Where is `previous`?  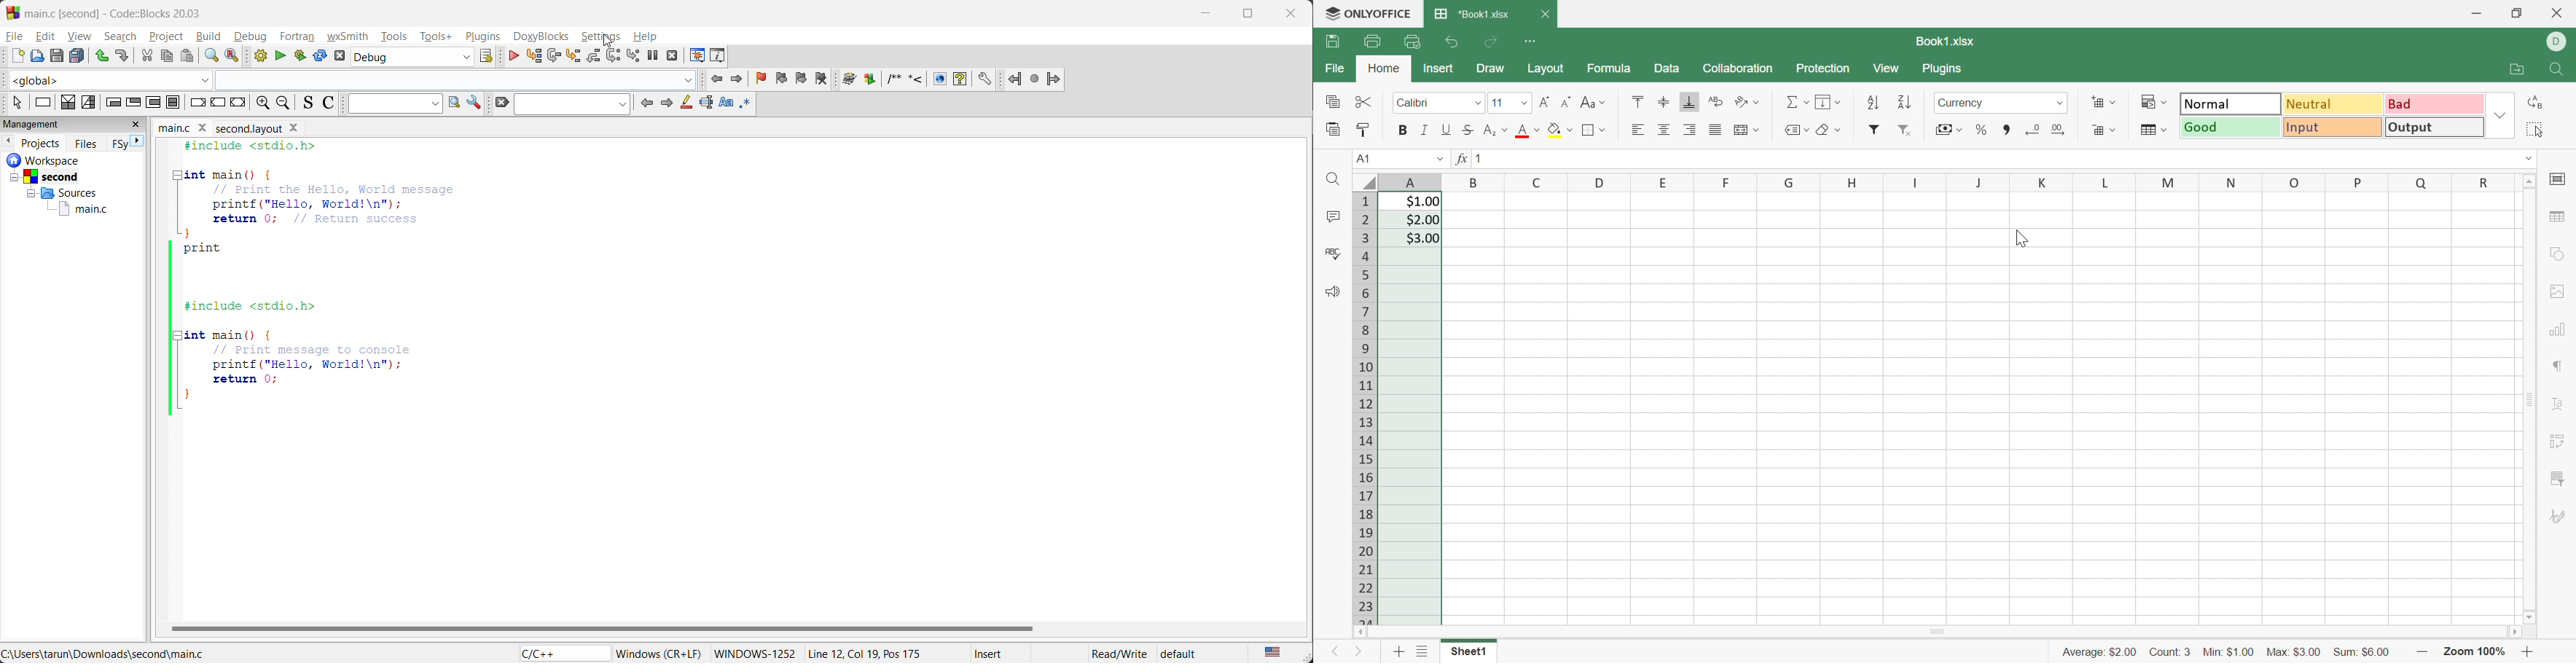 previous is located at coordinates (8, 142).